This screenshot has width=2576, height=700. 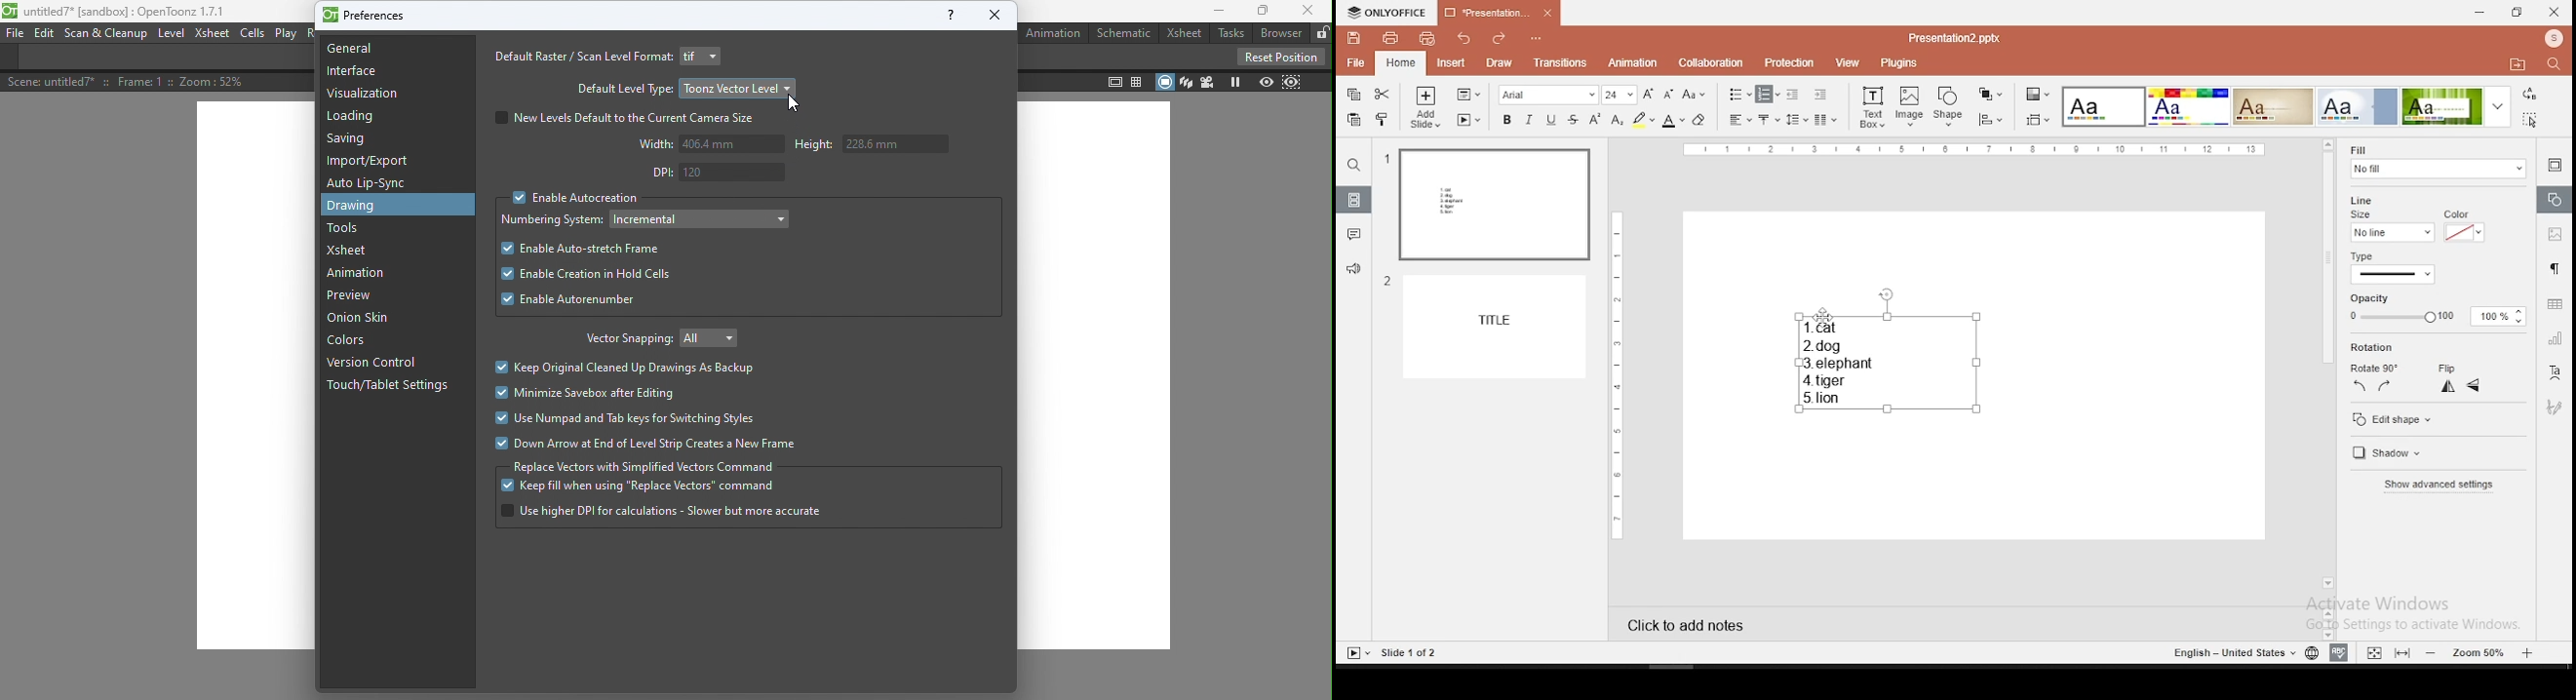 What do you see at coordinates (2553, 198) in the screenshot?
I see `shape settings` at bounding box center [2553, 198].